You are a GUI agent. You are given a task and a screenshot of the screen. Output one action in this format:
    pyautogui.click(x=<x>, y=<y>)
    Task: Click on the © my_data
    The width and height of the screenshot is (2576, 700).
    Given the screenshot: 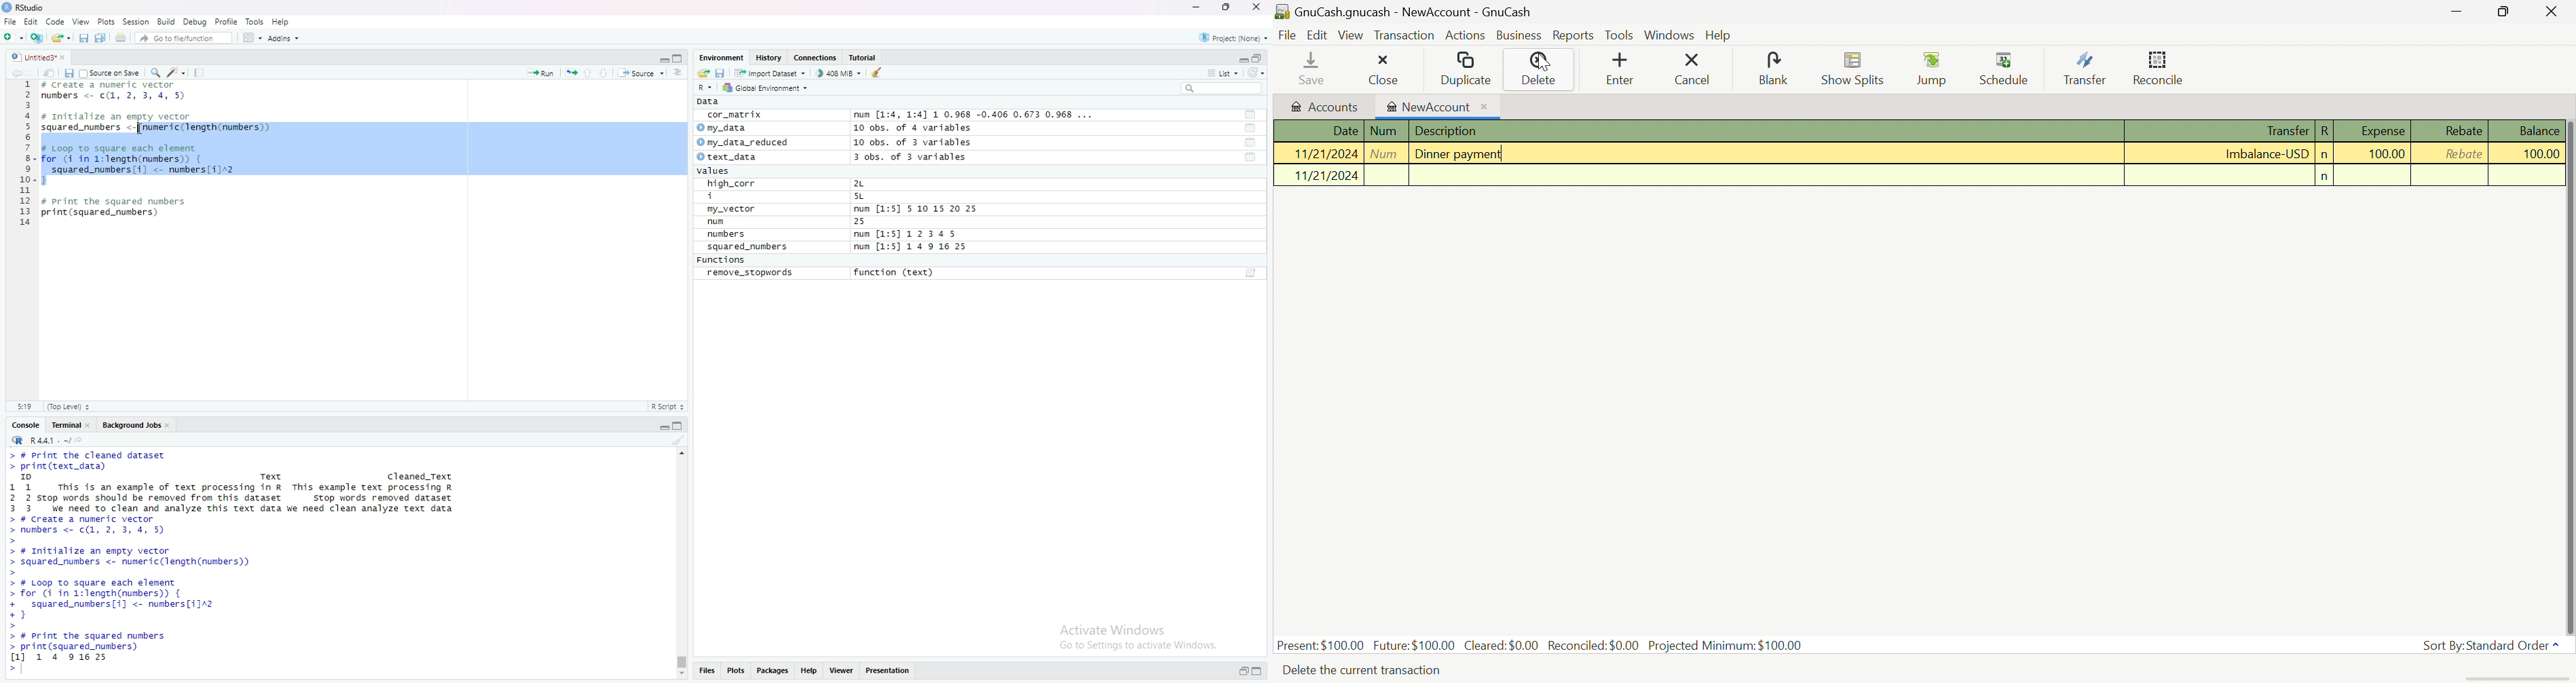 What is the action you would take?
    pyautogui.click(x=723, y=128)
    